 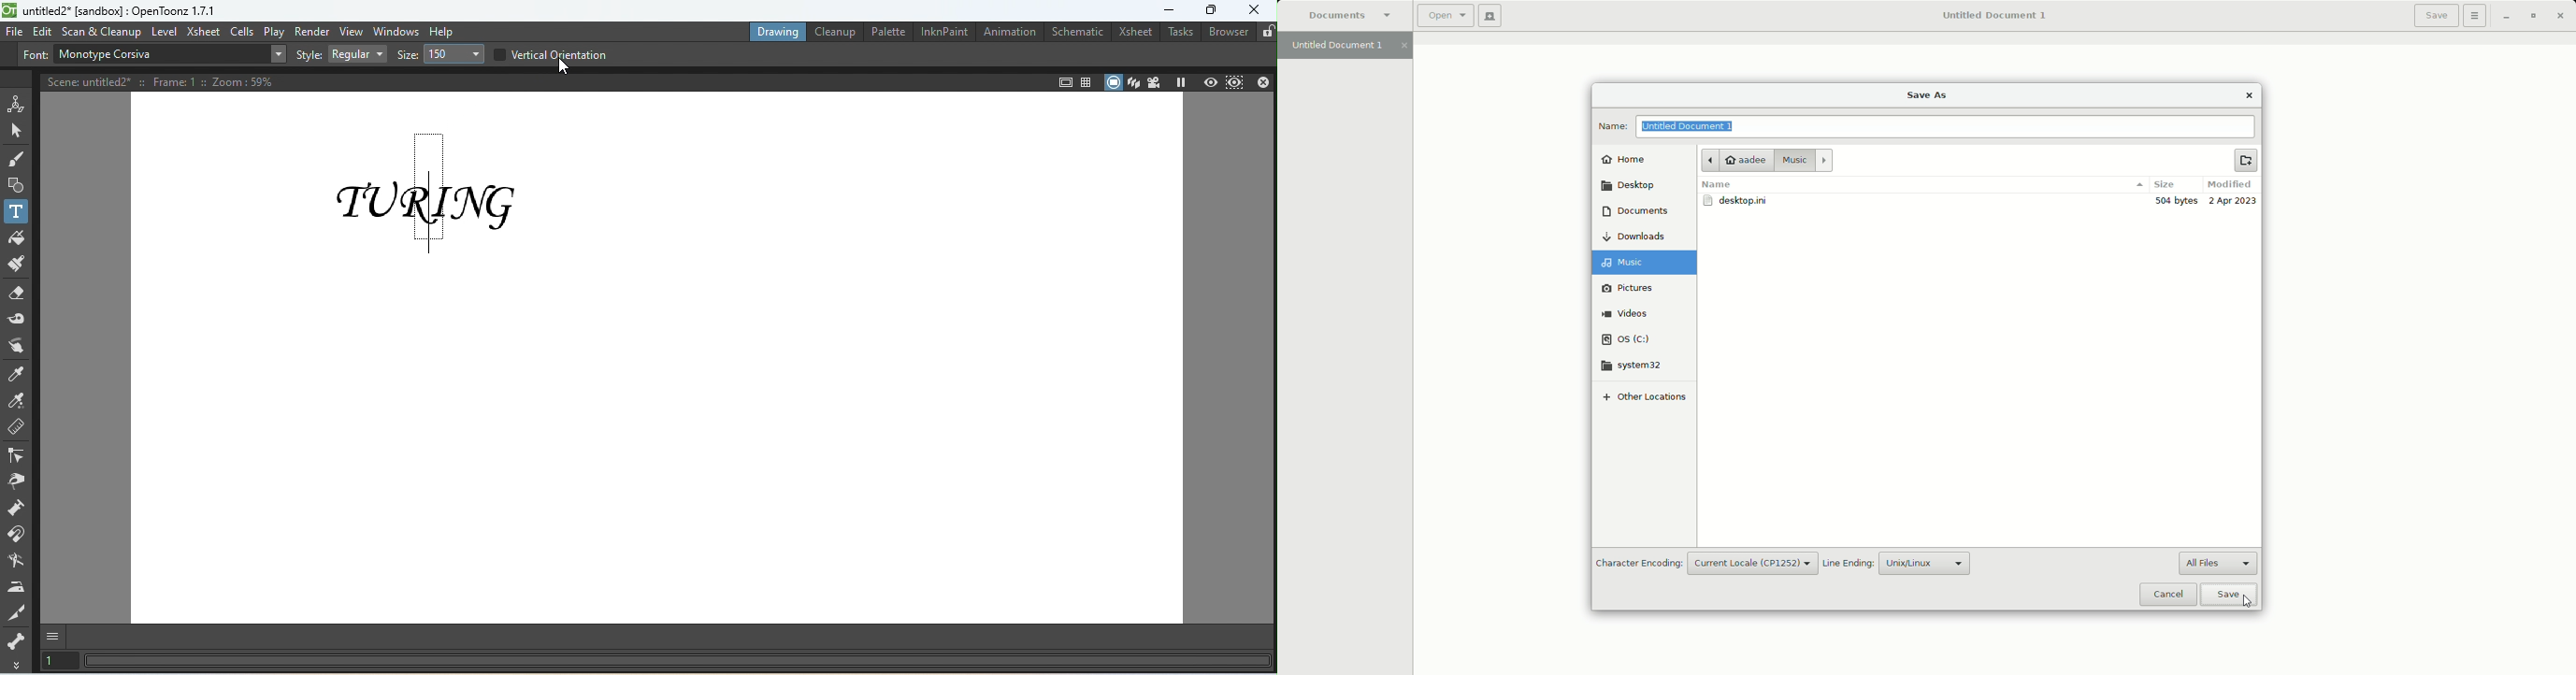 What do you see at coordinates (1639, 396) in the screenshot?
I see `Other locations` at bounding box center [1639, 396].